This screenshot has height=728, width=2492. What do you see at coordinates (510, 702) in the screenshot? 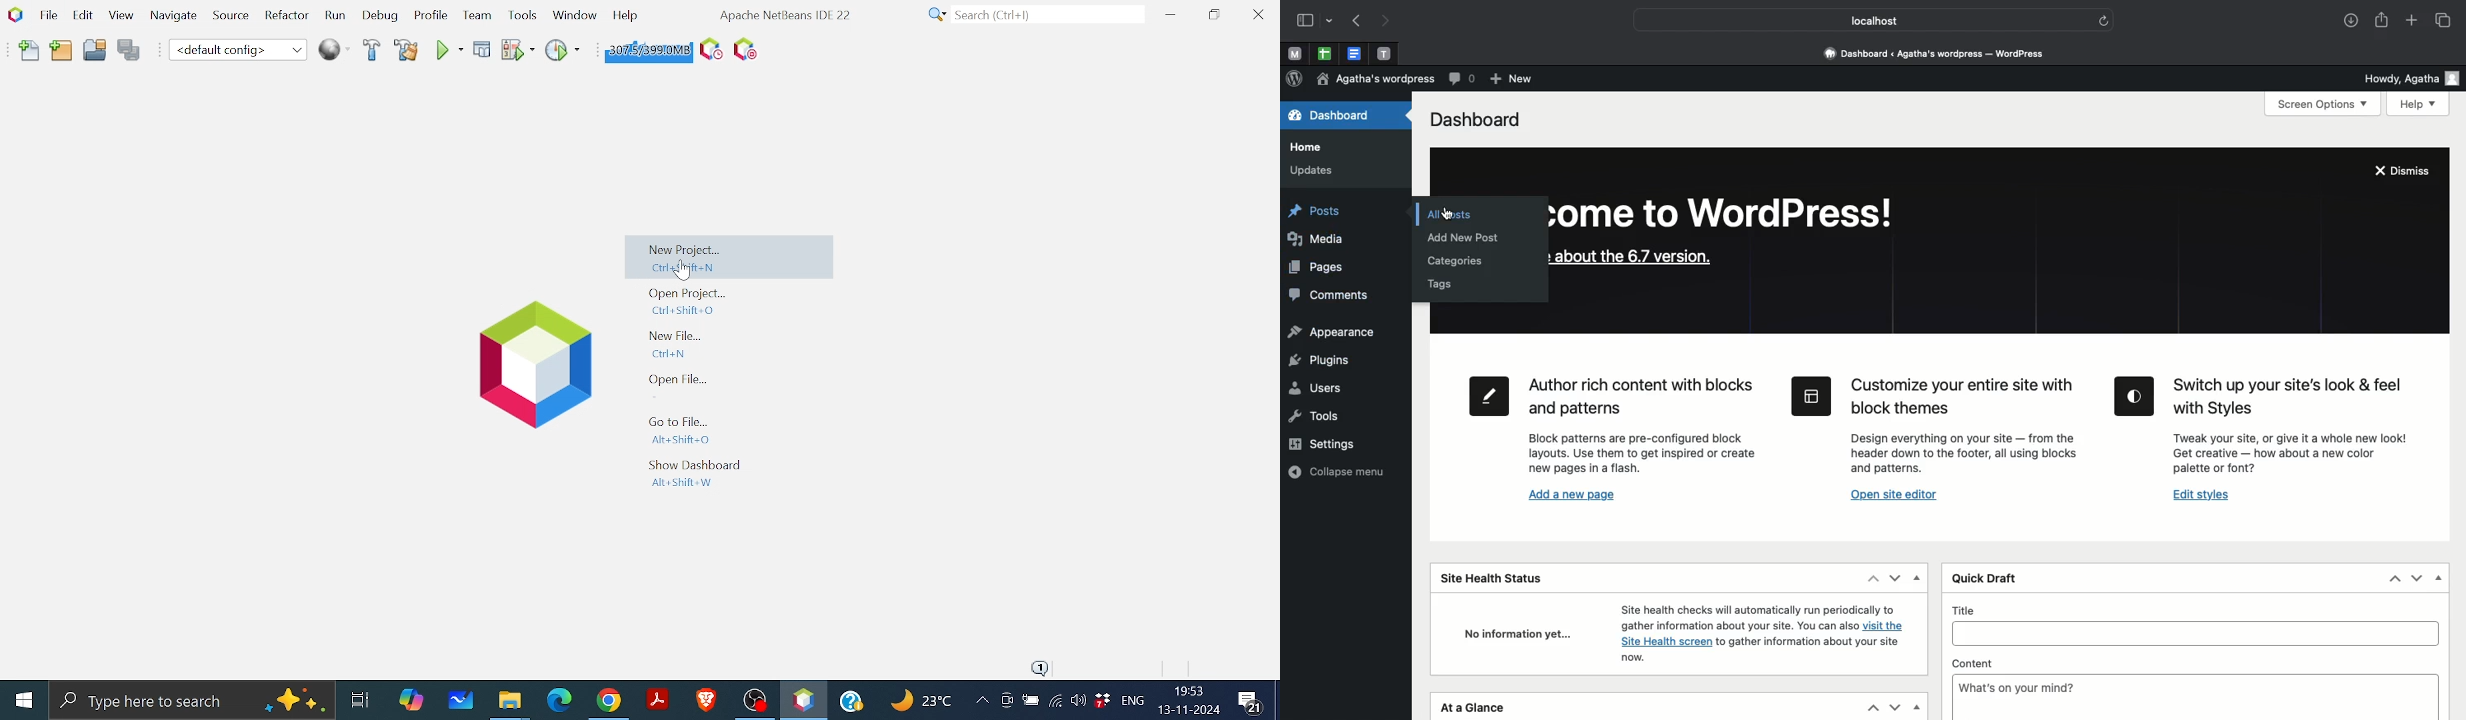
I see `Files` at bounding box center [510, 702].